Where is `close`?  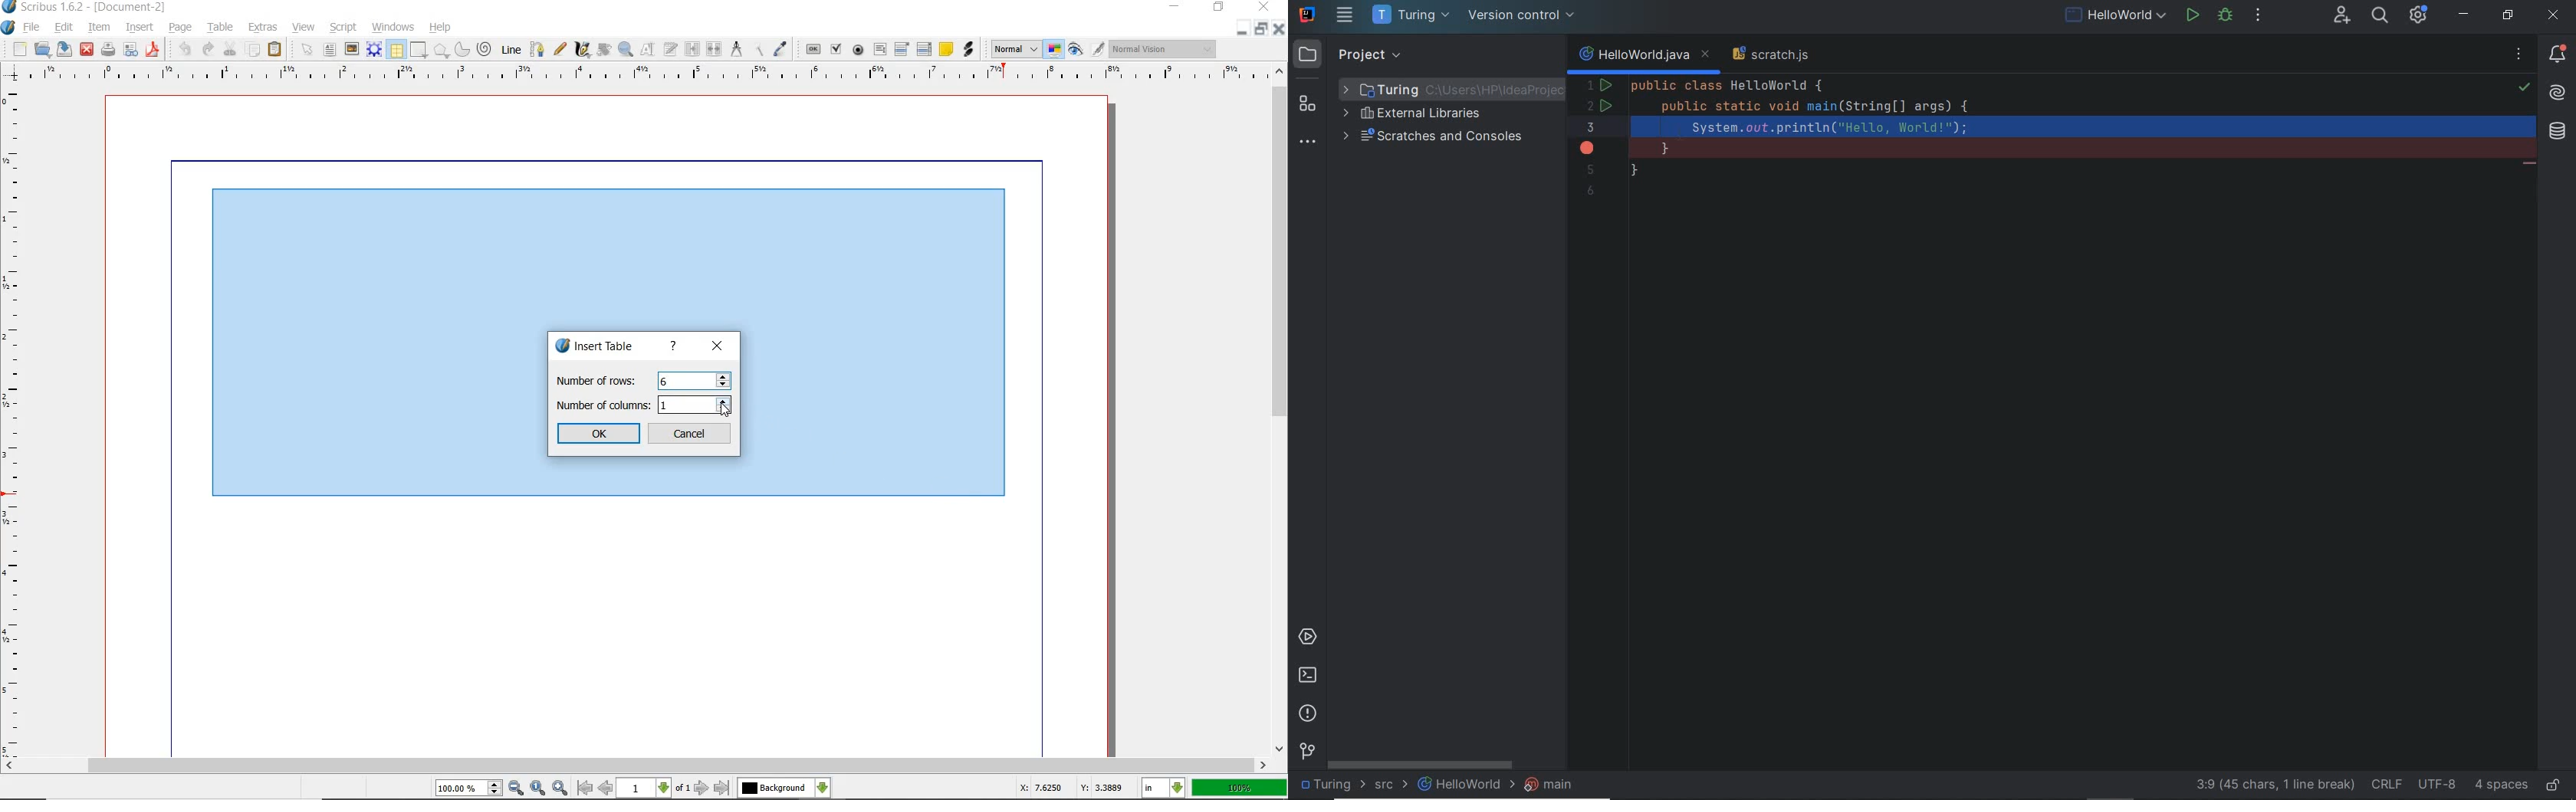
close is located at coordinates (718, 347).